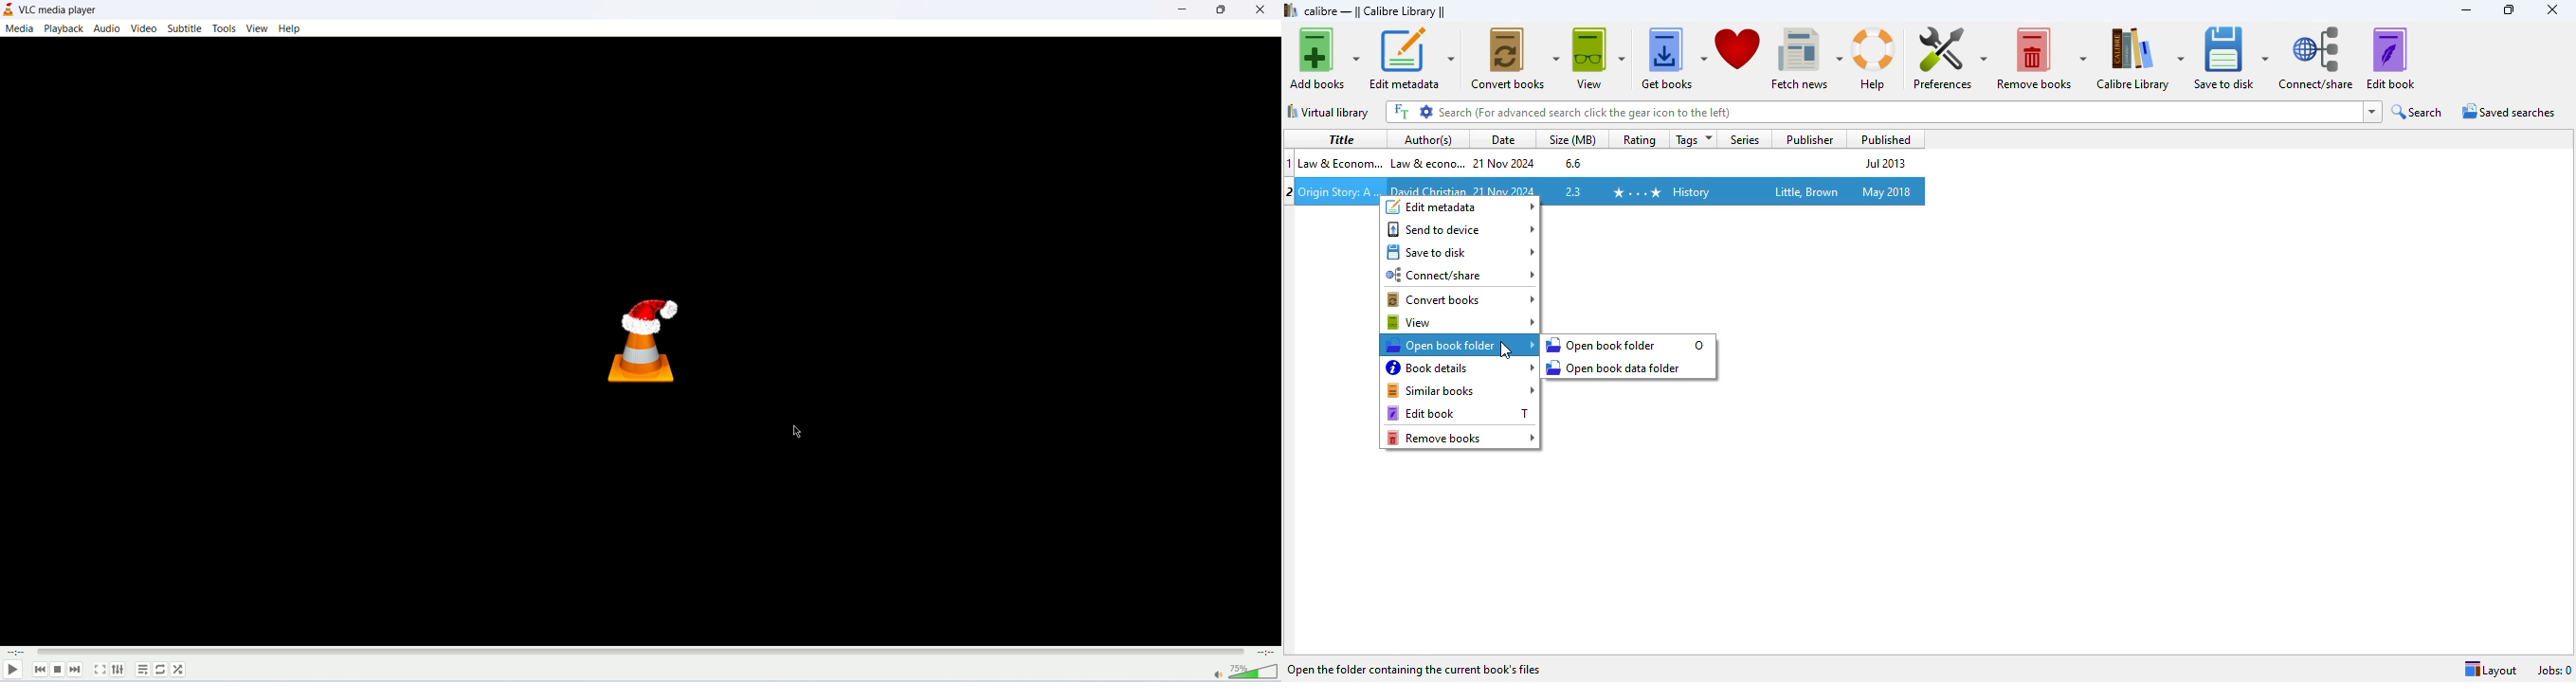 The image size is (2576, 700). I want to click on connect/share, so click(1461, 276).